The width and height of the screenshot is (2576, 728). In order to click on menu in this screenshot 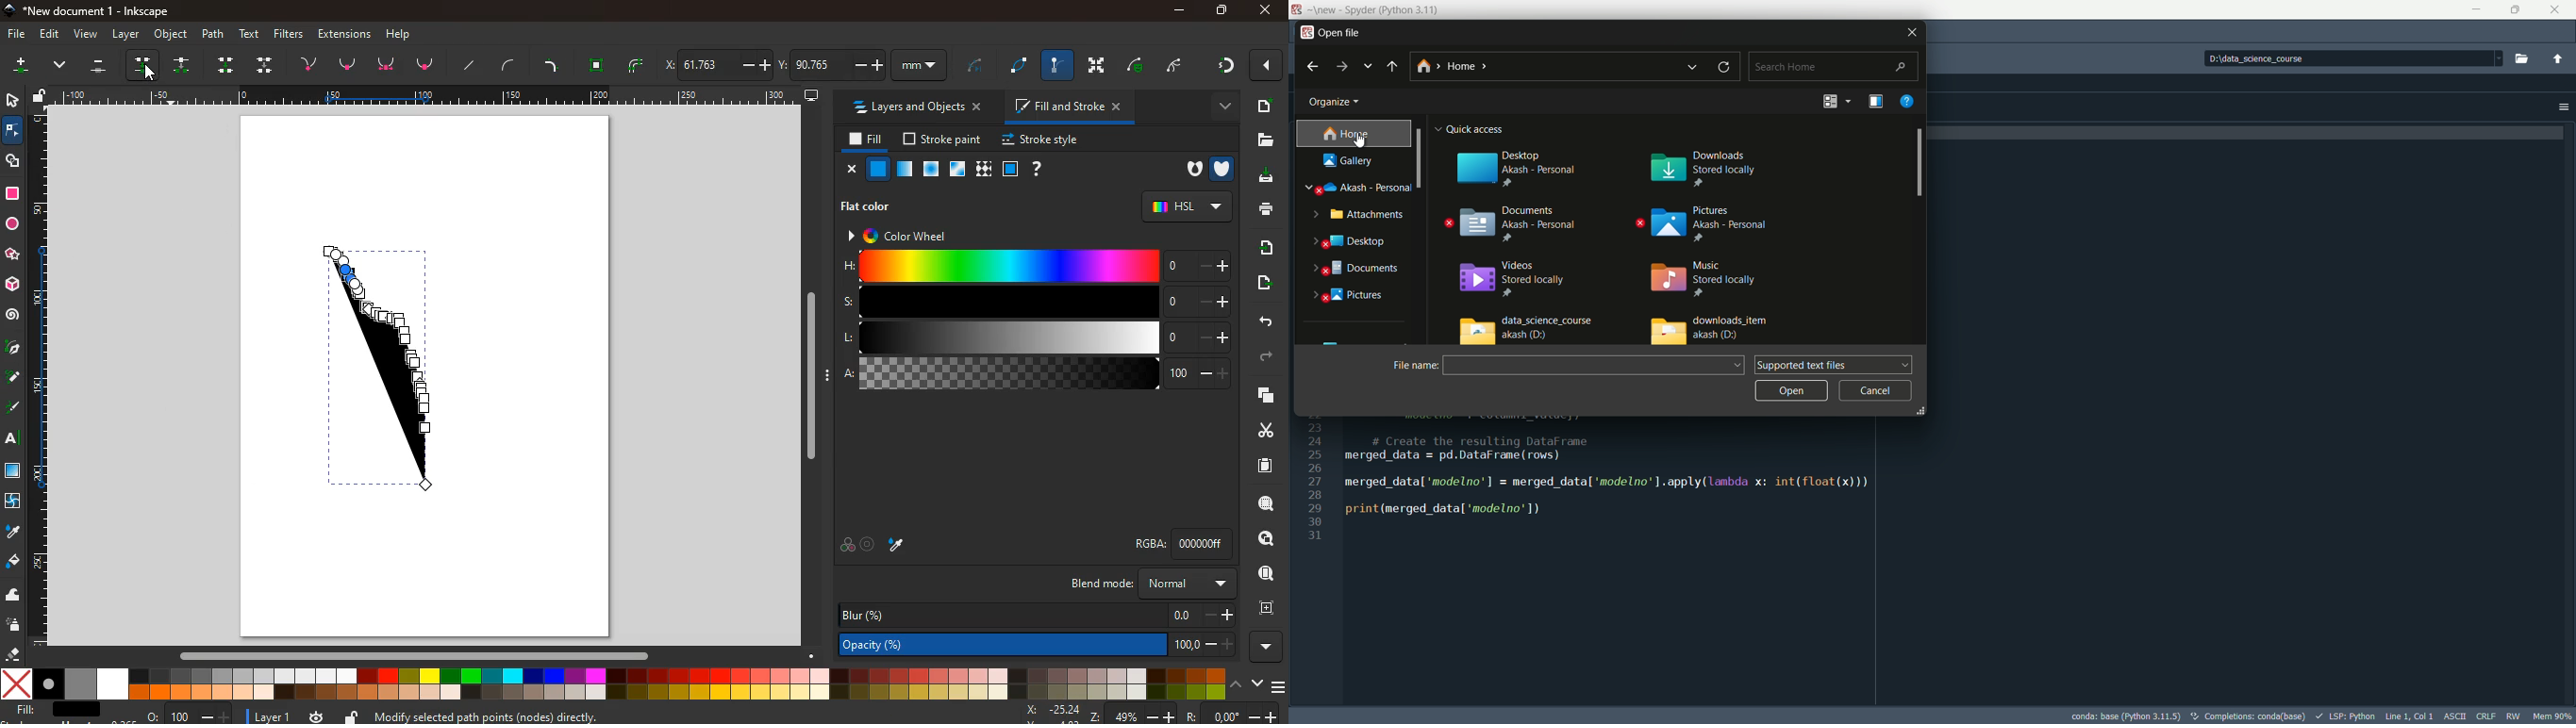, I will do `click(1280, 684)`.